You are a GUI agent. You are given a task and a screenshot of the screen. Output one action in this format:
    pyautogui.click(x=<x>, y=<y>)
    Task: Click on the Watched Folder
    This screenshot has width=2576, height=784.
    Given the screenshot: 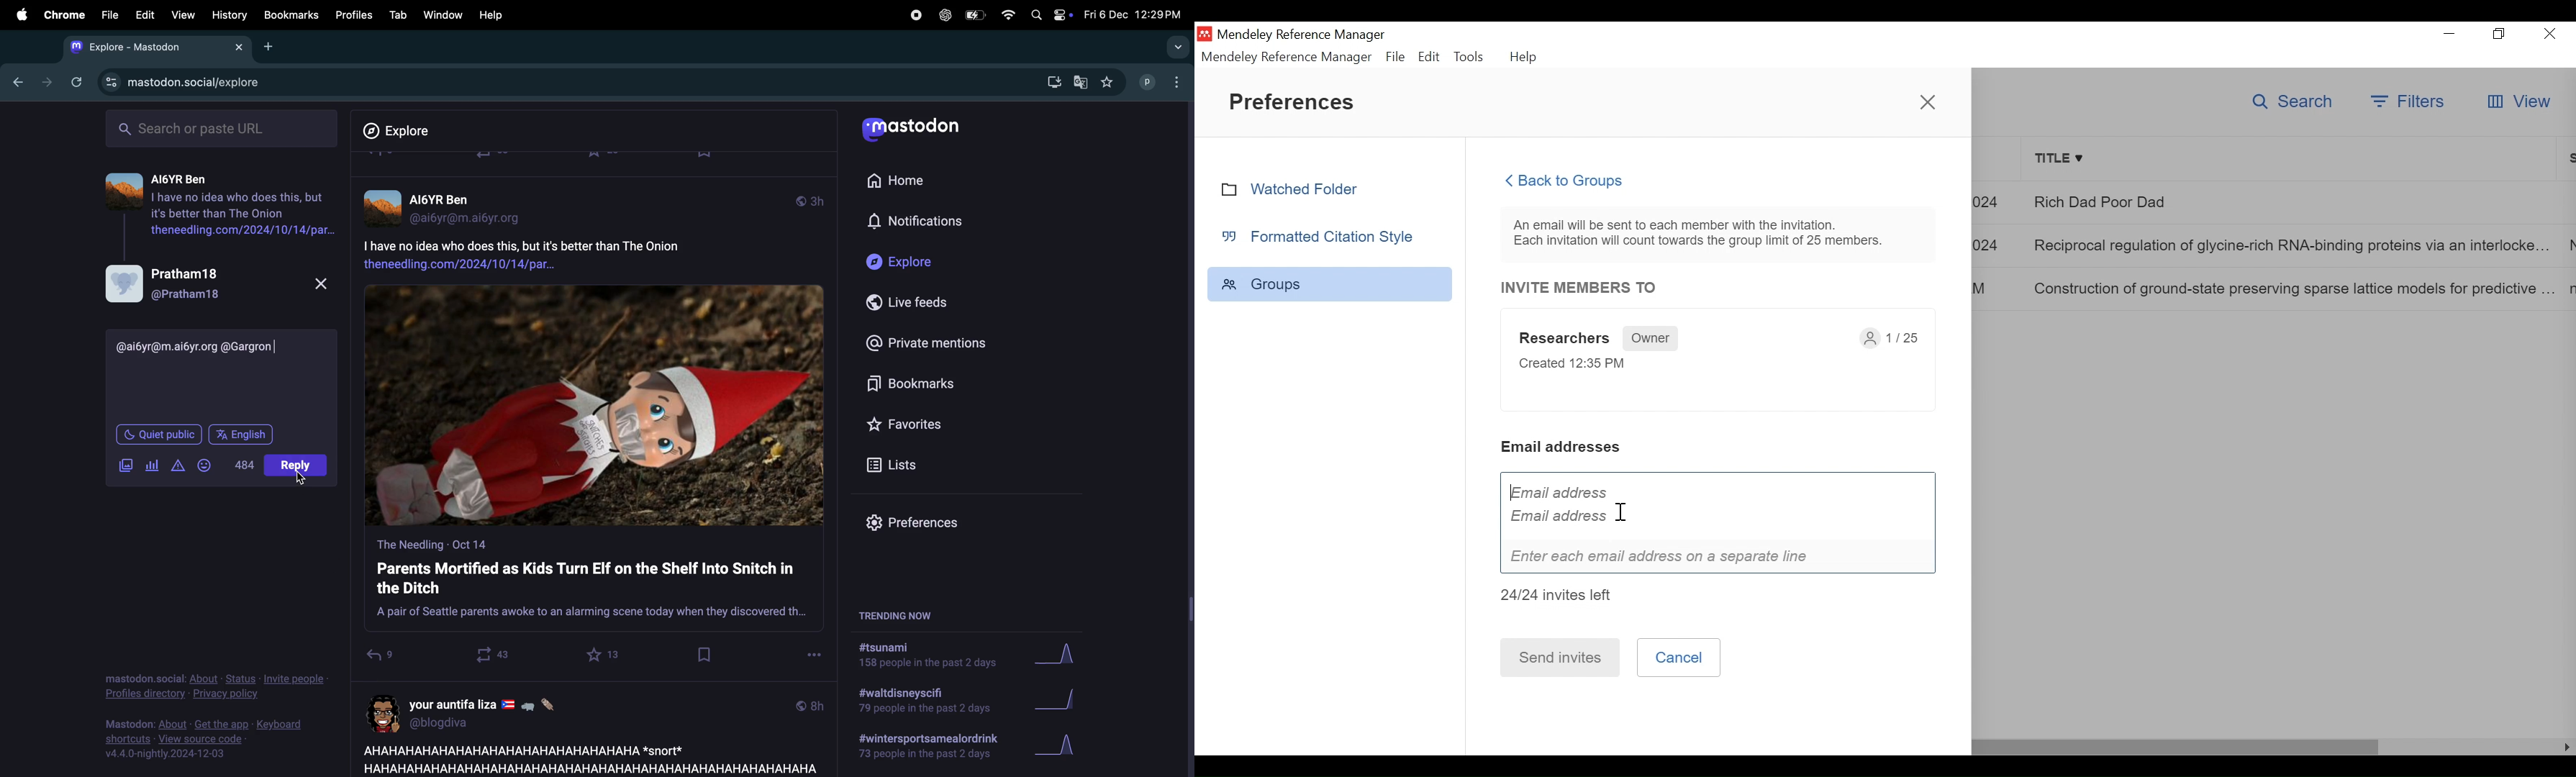 What is the action you would take?
    pyautogui.click(x=1297, y=188)
    